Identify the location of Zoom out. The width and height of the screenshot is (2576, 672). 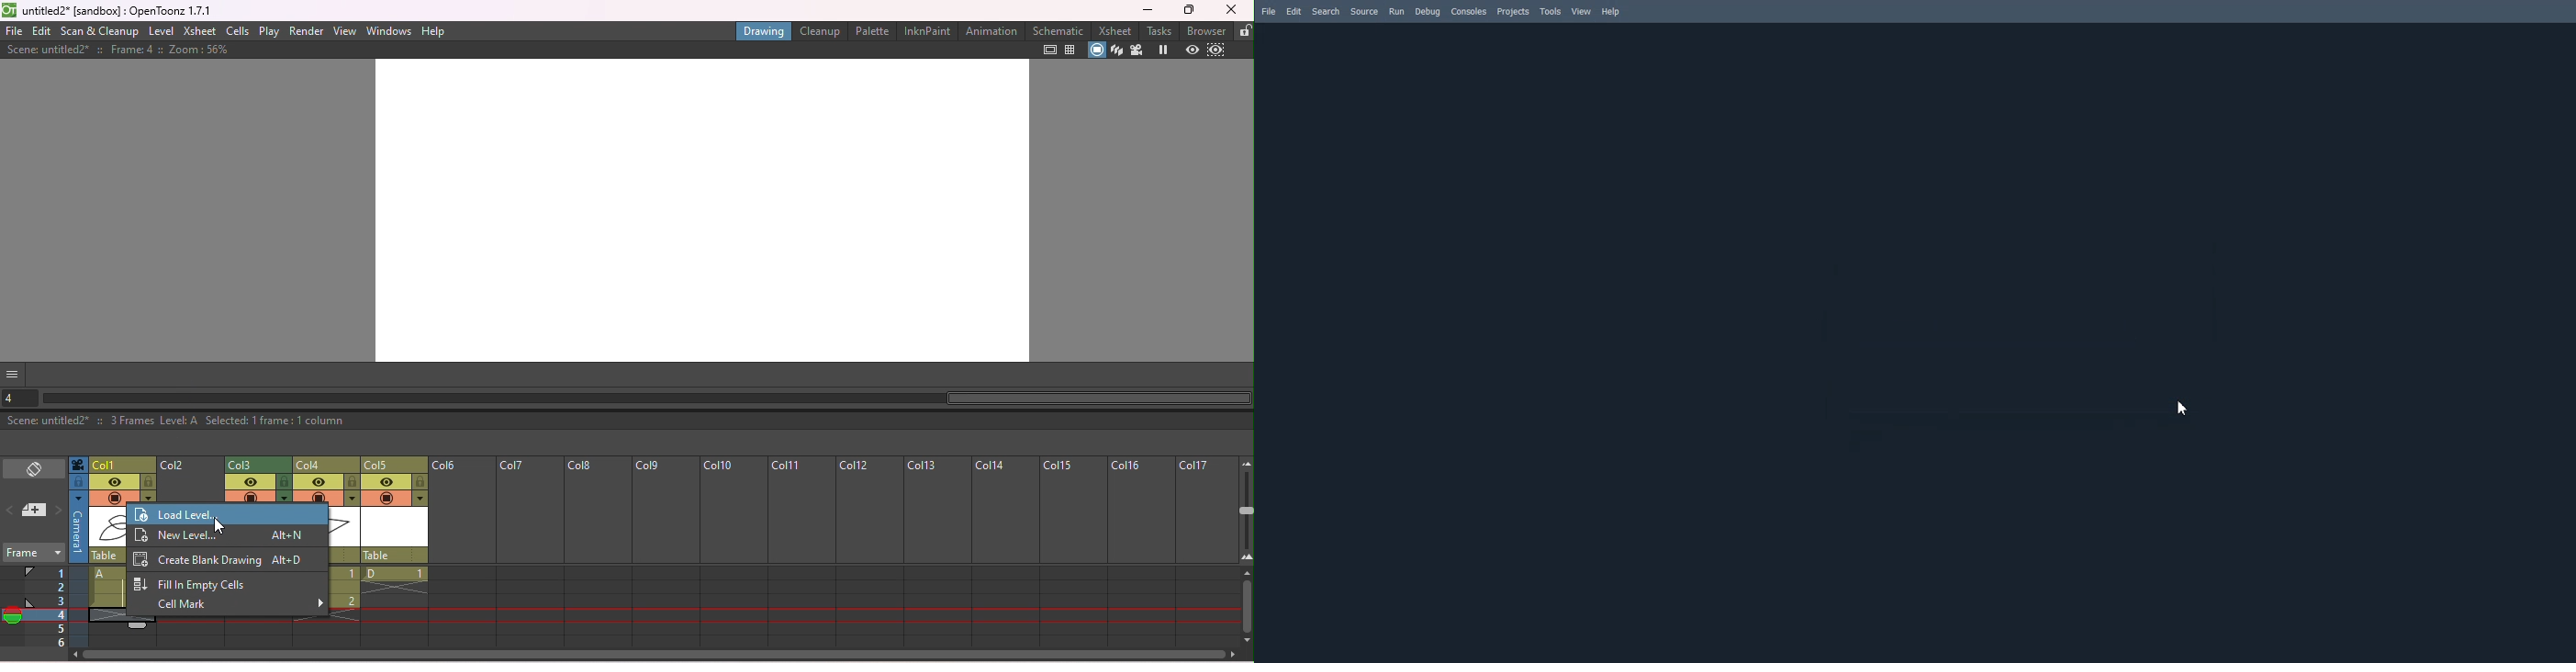
(1245, 463).